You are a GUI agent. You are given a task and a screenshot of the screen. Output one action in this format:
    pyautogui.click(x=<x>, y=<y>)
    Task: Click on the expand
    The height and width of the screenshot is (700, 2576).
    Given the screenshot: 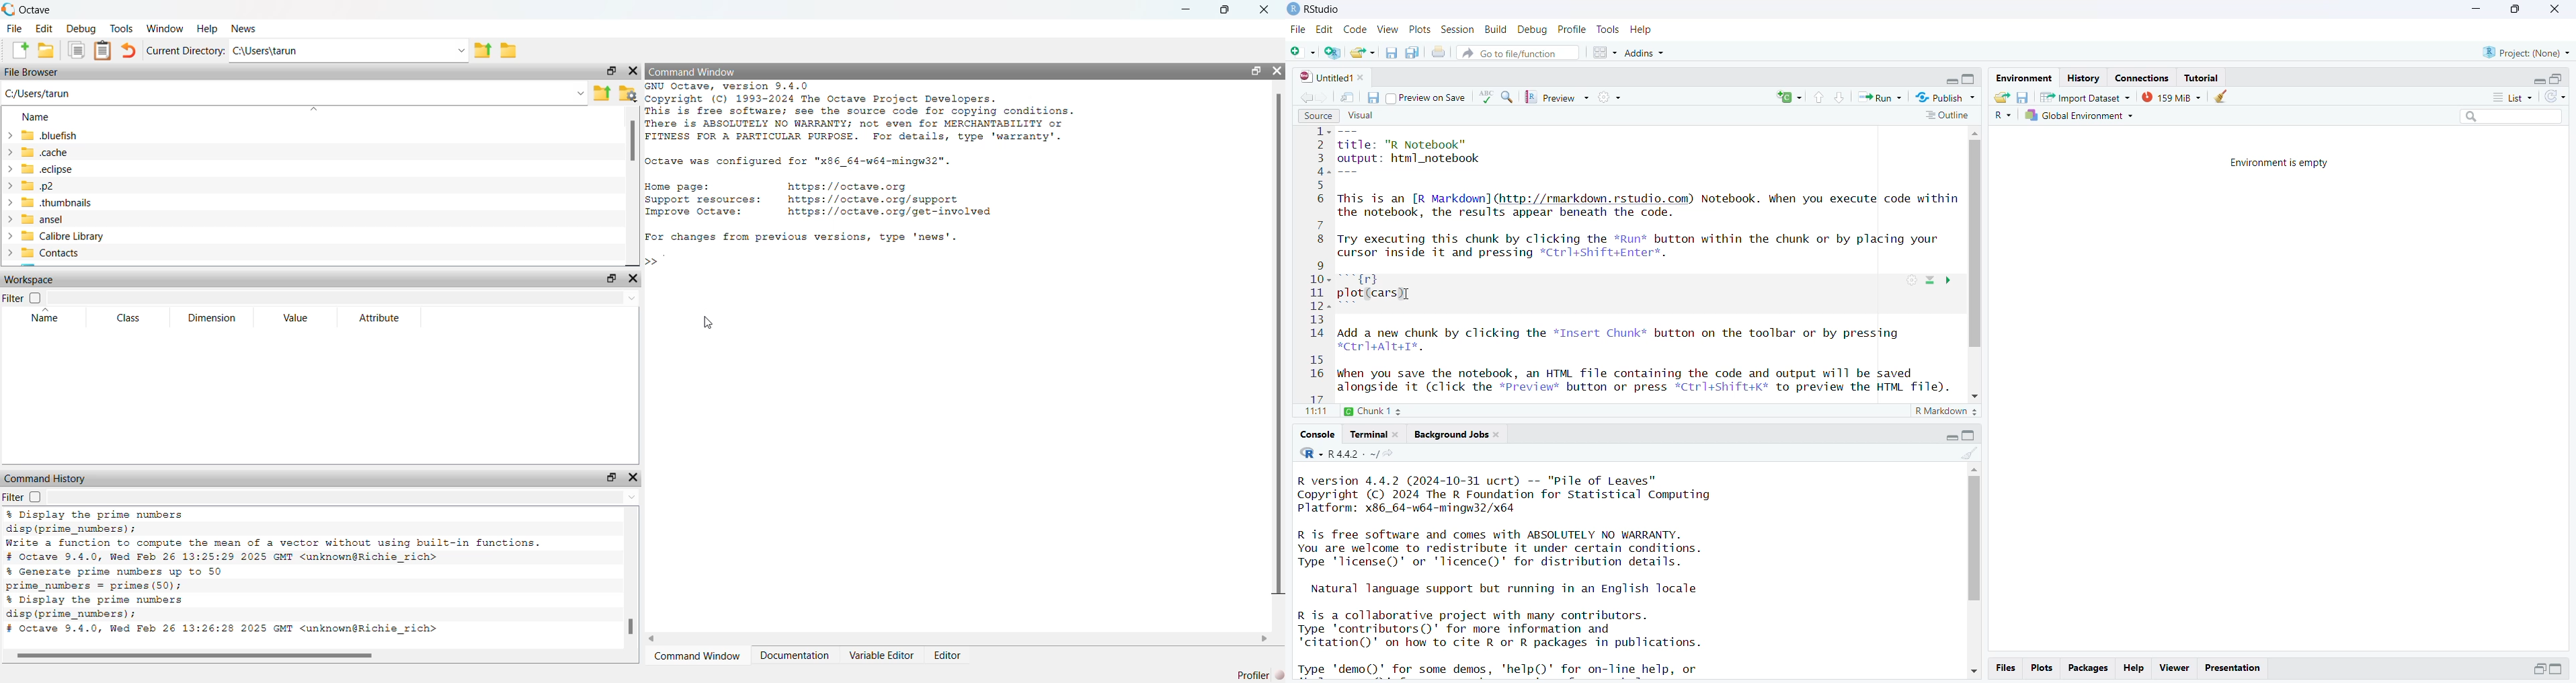 What is the action you would take?
    pyautogui.click(x=2539, y=81)
    